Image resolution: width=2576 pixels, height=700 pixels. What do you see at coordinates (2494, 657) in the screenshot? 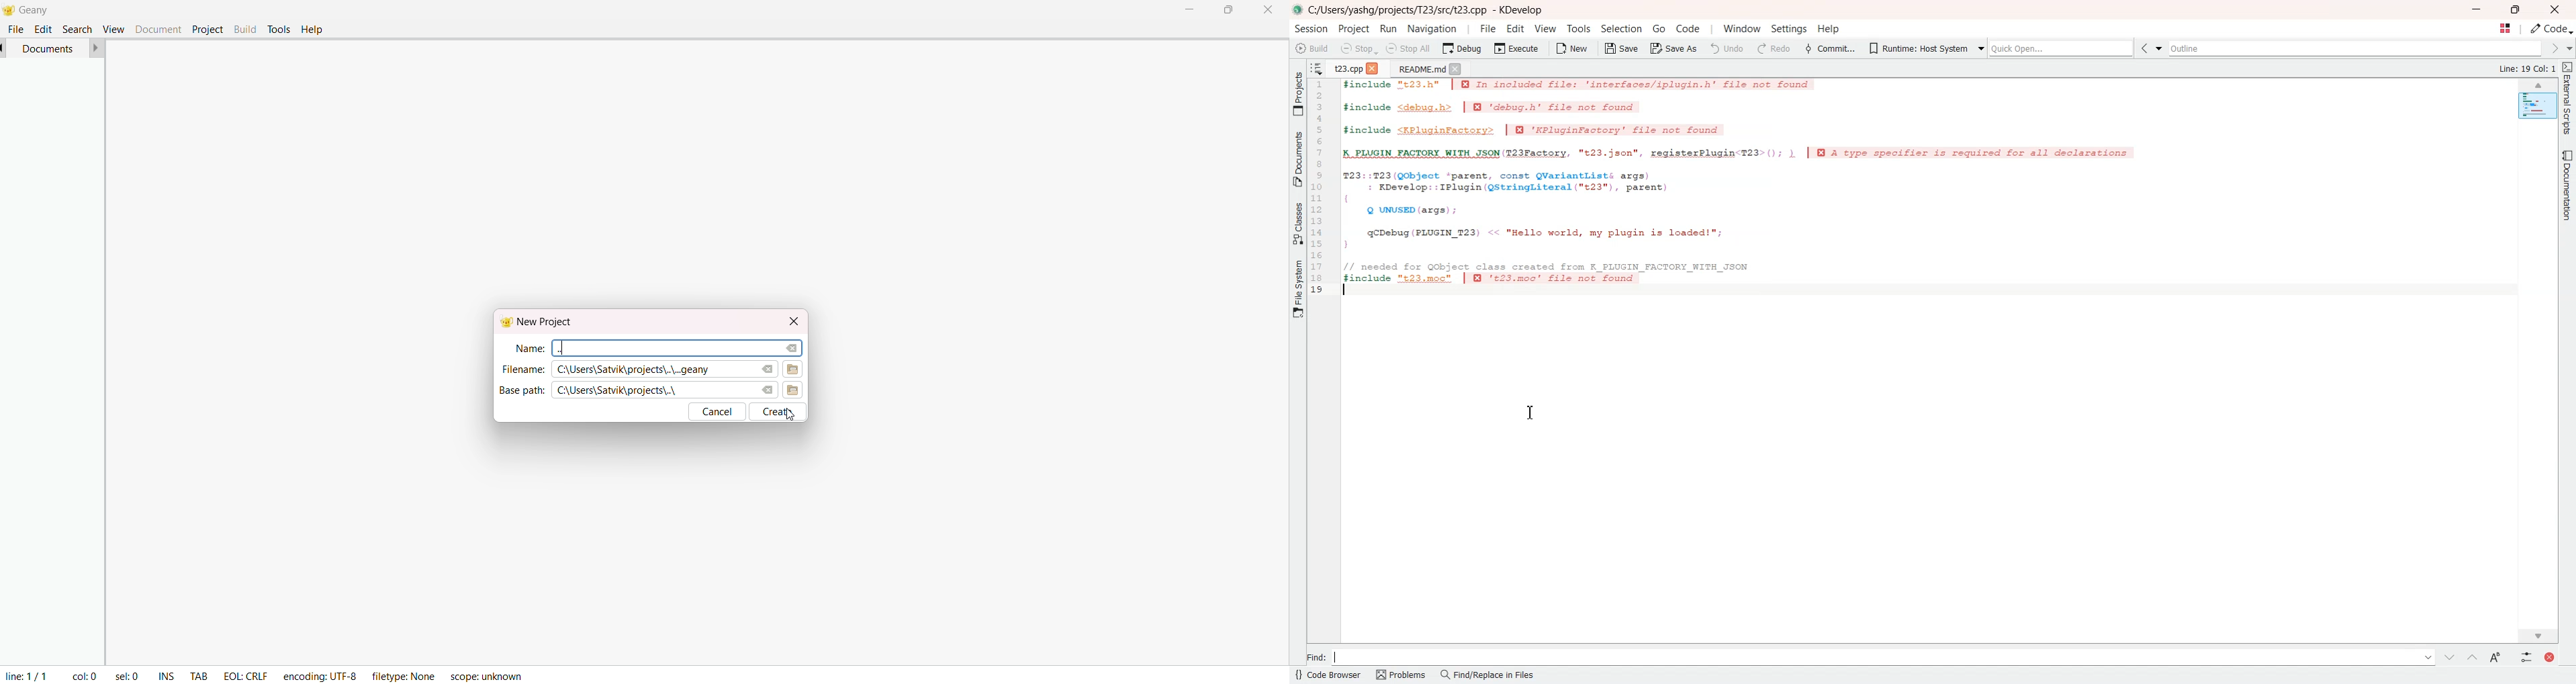
I see `Match case Sensitive` at bounding box center [2494, 657].